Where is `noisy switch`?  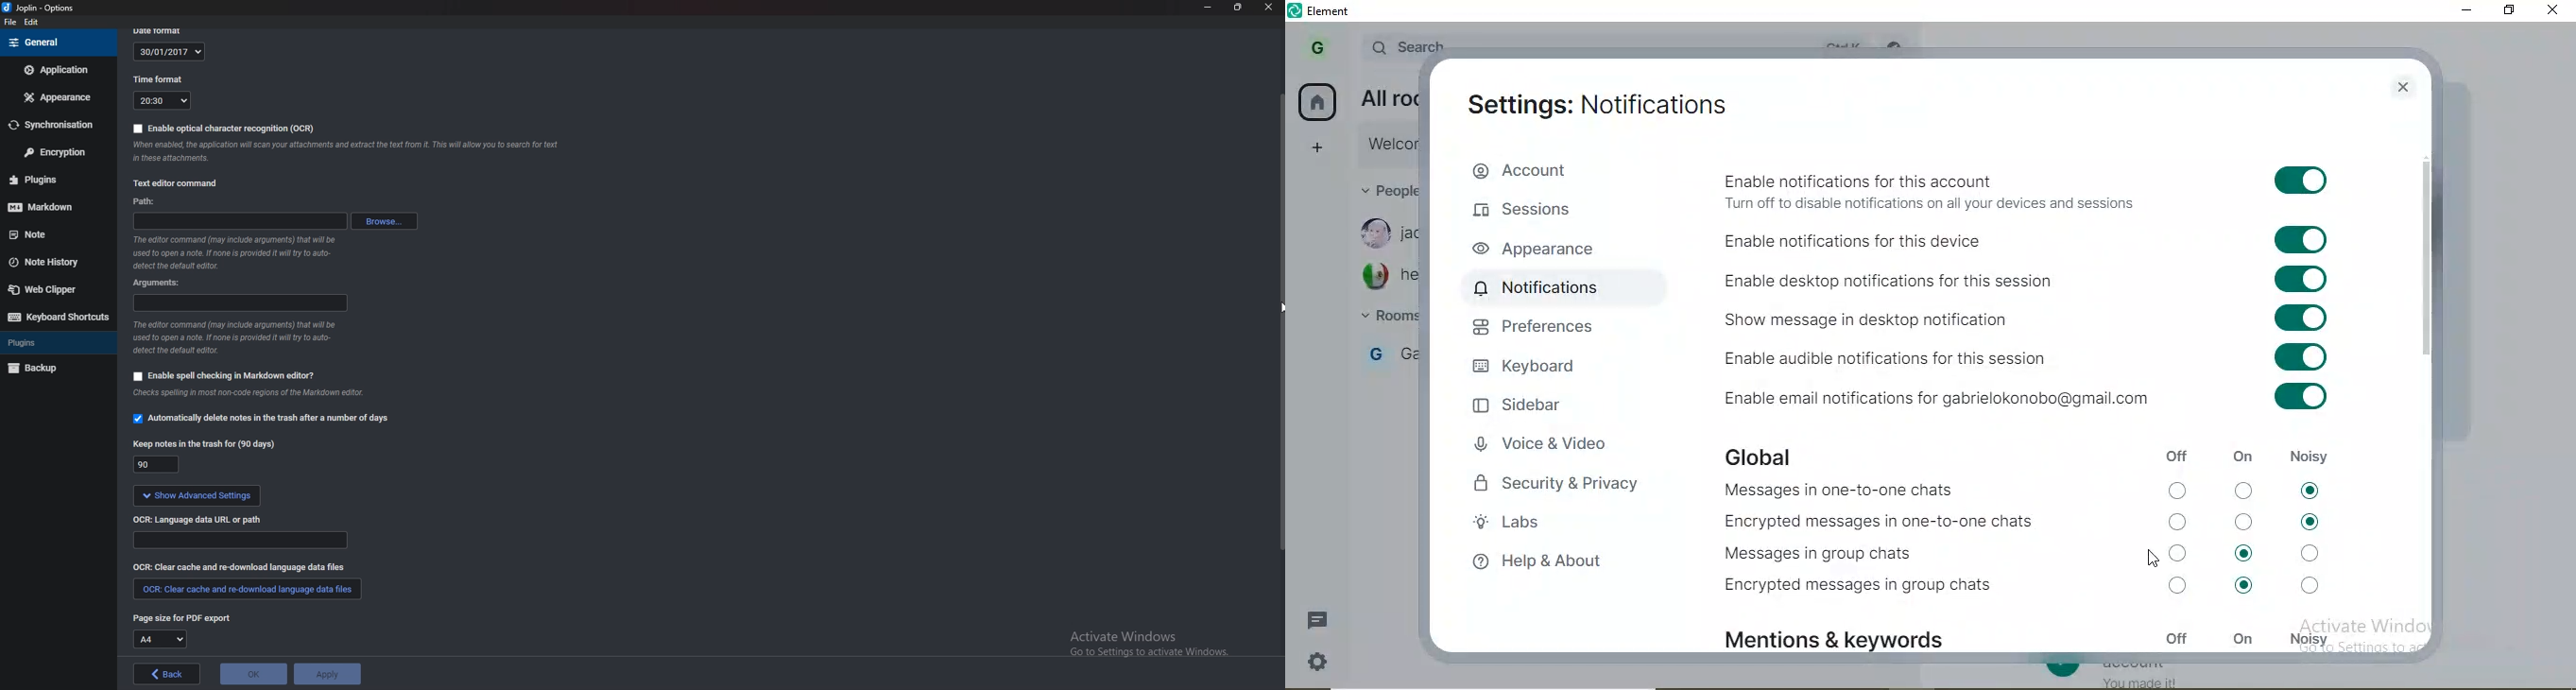 noisy switch is located at coordinates (2314, 551).